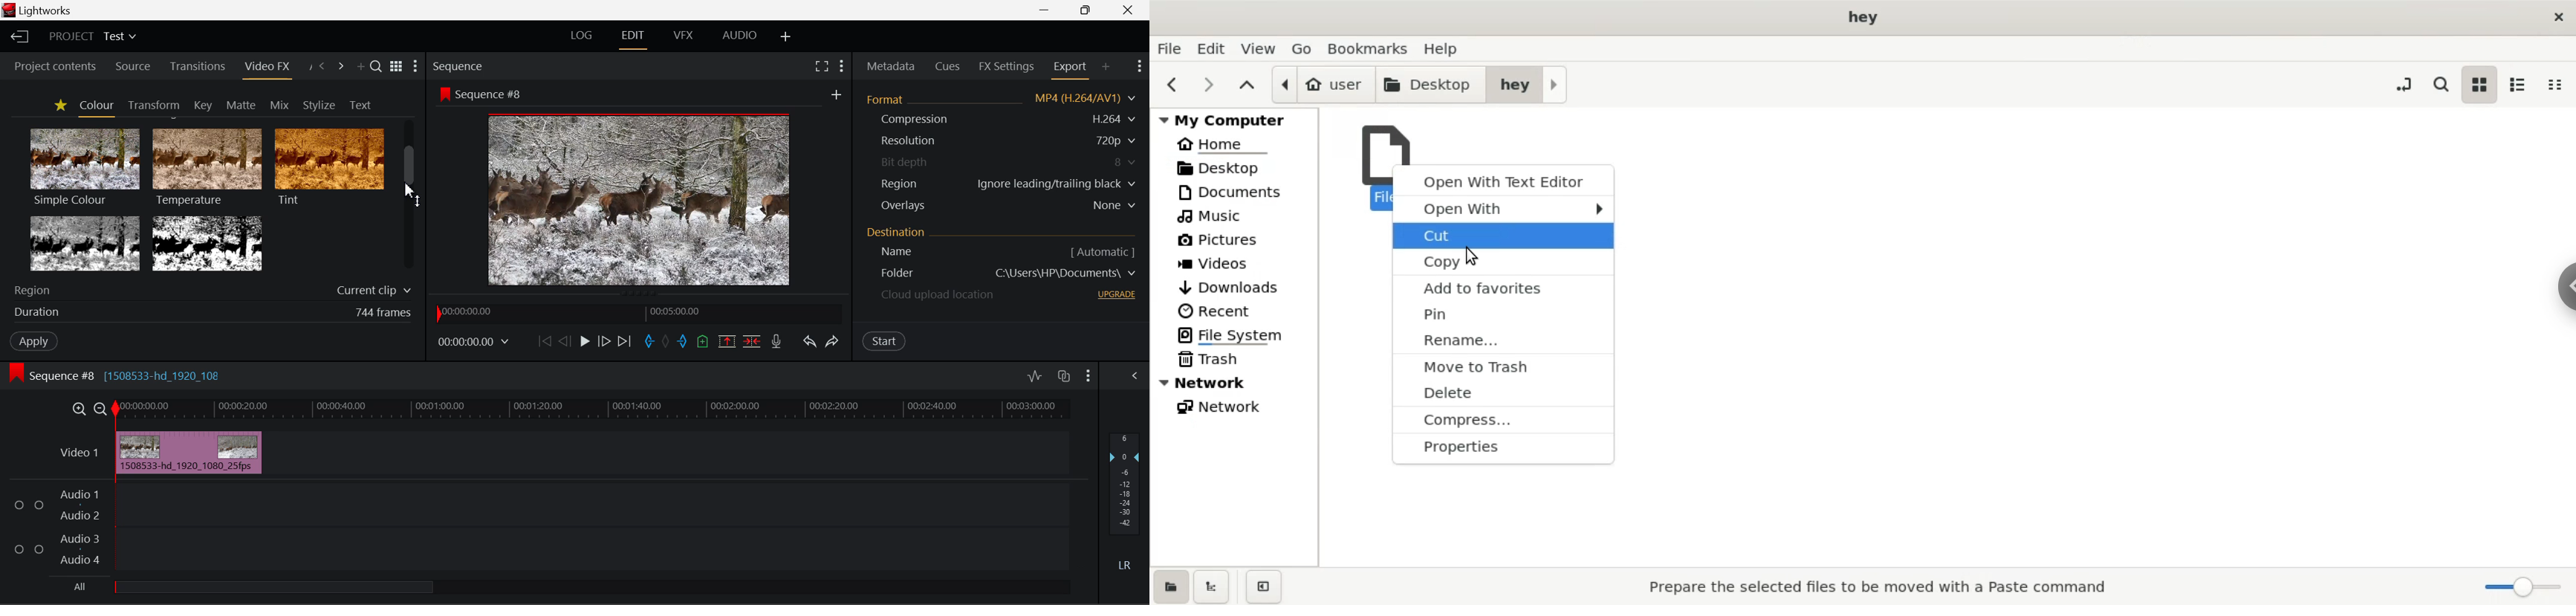  I want to click on H.264 , so click(1116, 119).